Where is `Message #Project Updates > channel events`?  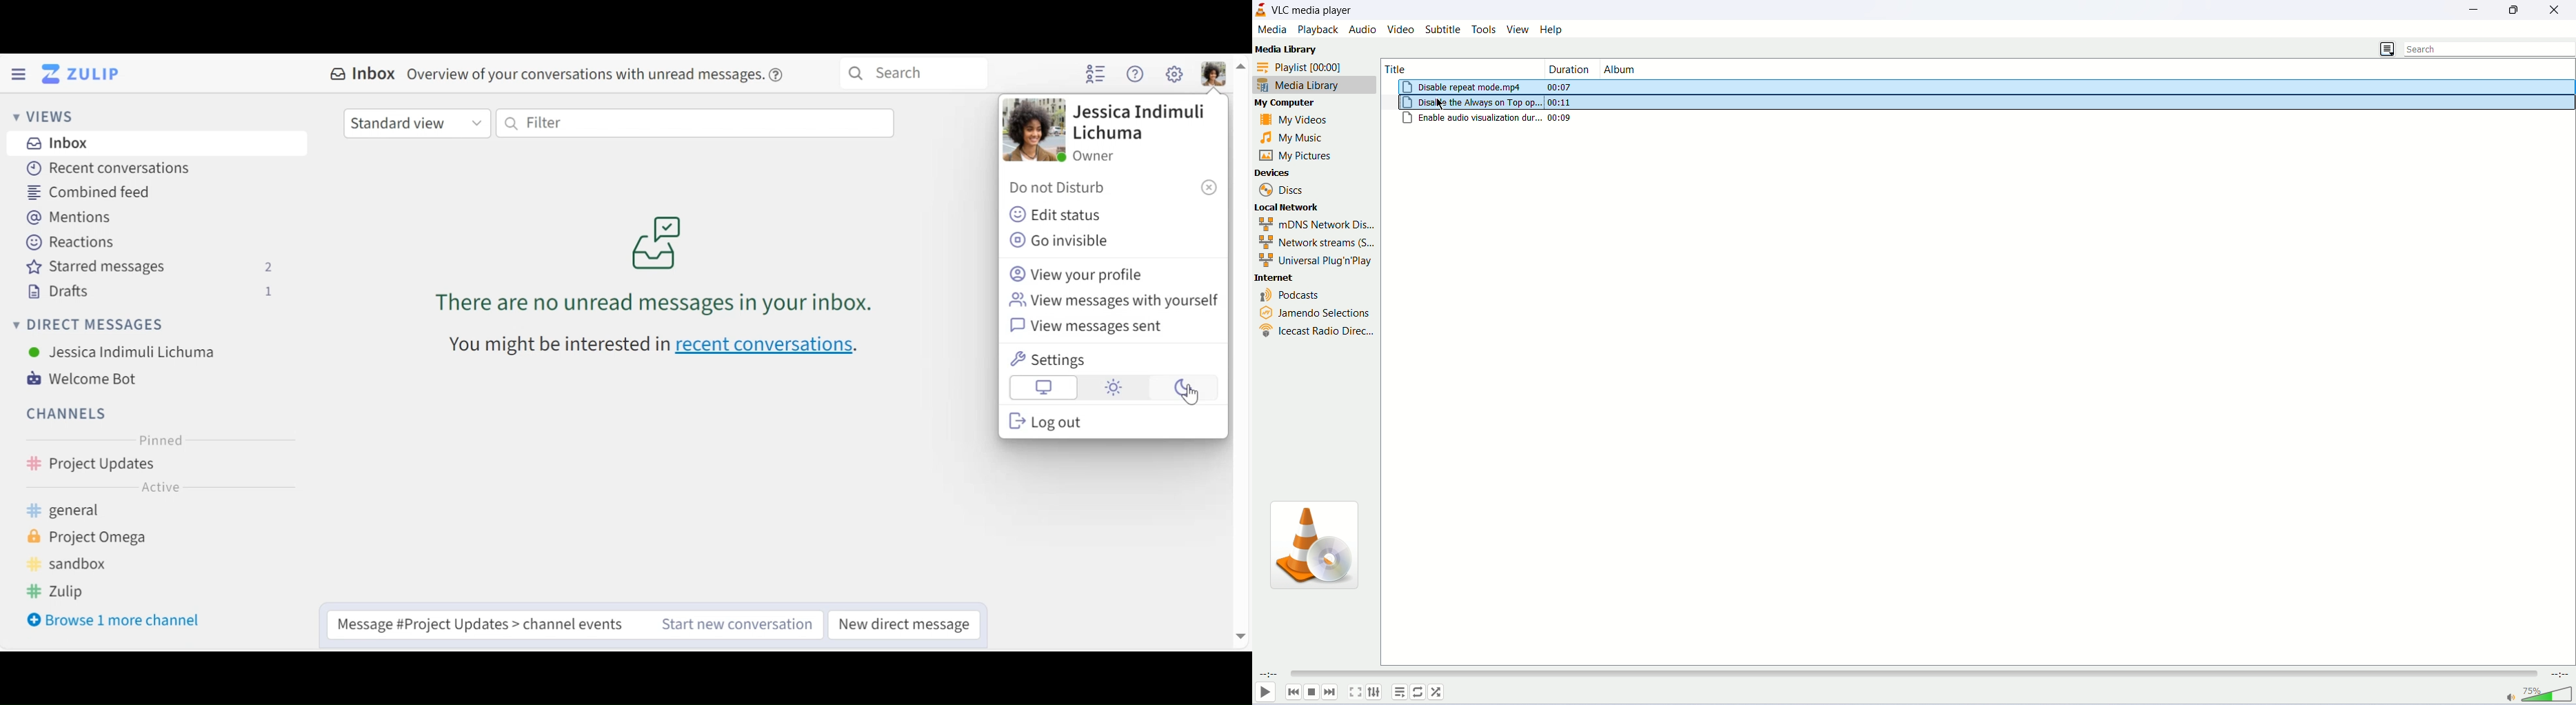
Message #Project Updates > channel events is located at coordinates (476, 625).